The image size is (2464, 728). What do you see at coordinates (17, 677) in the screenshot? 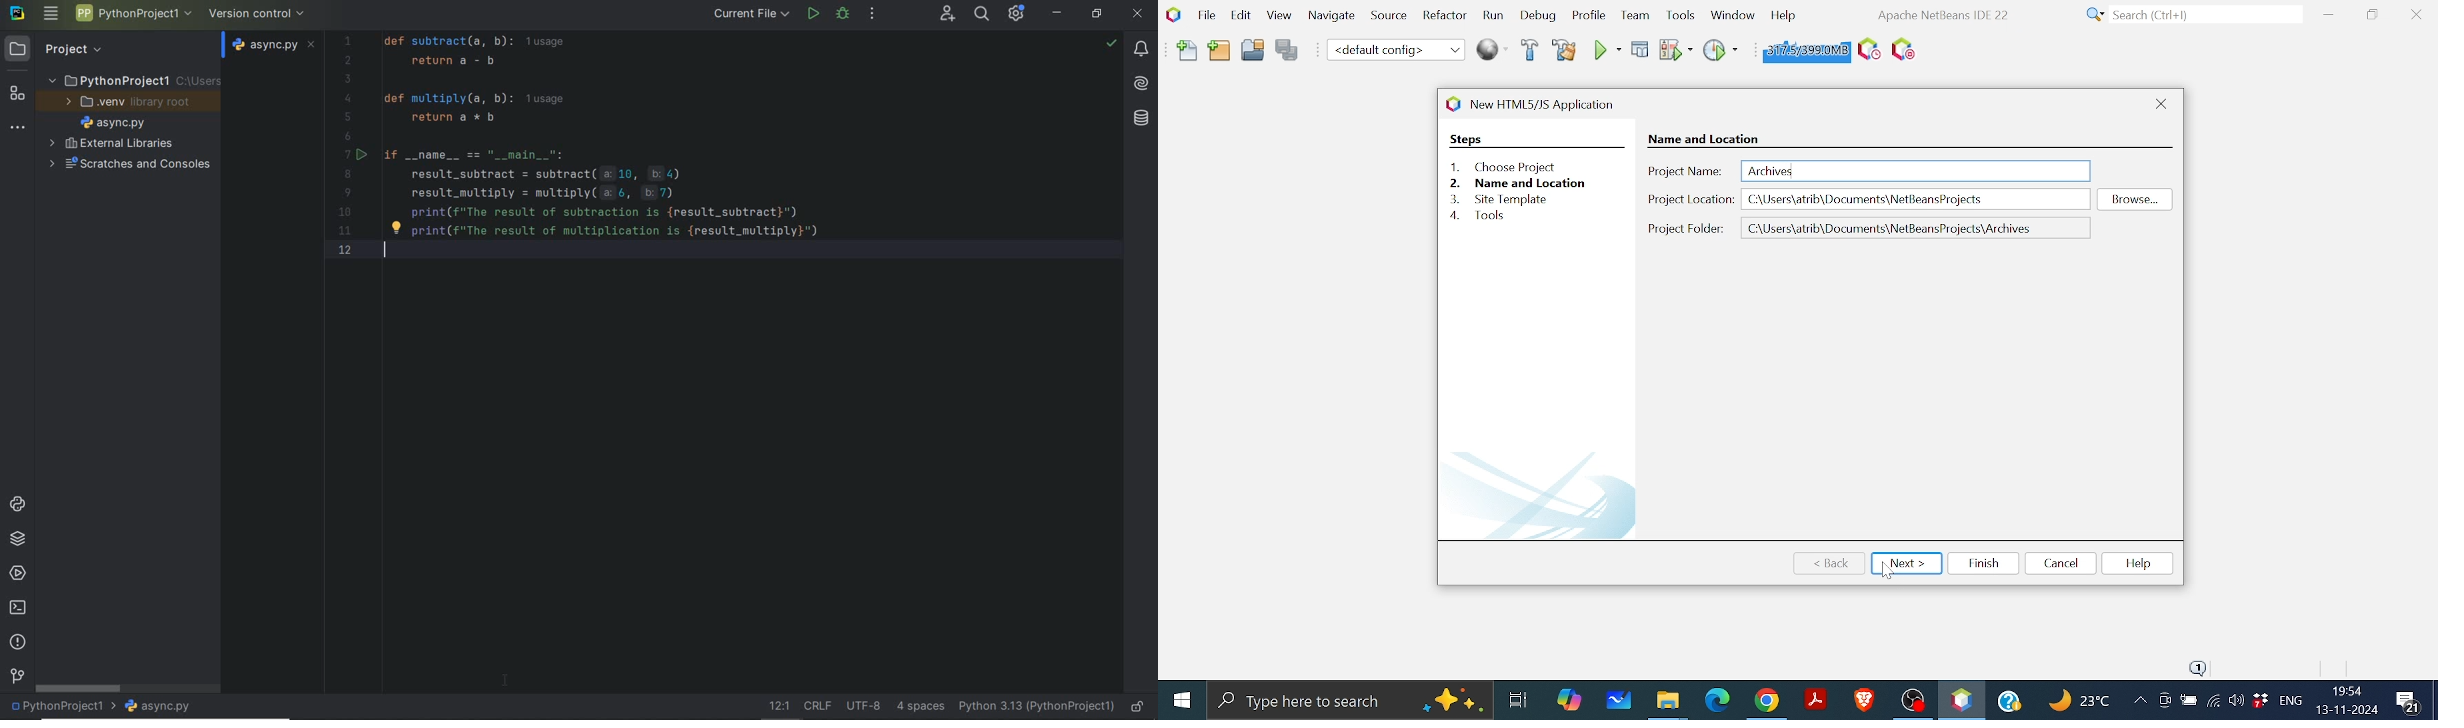
I see `version control` at bounding box center [17, 677].